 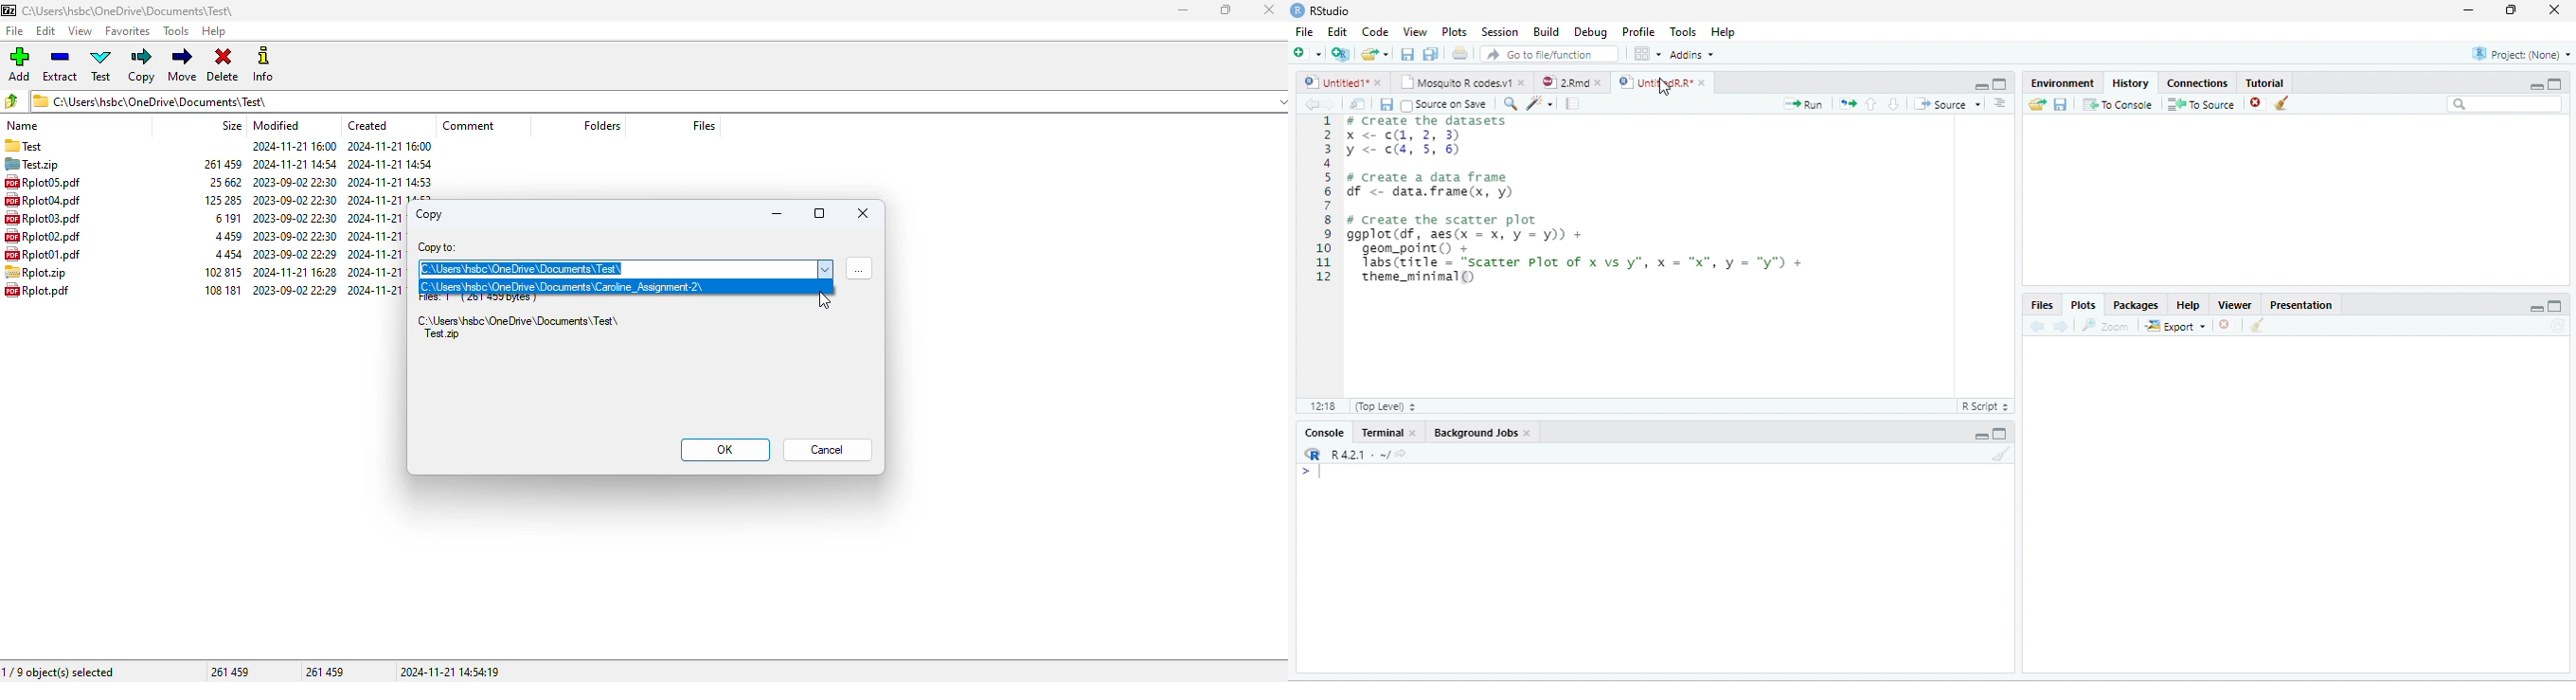 What do you see at coordinates (1320, 405) in the screenshot?
I see `1:1` at bounding box center [1320, 405].